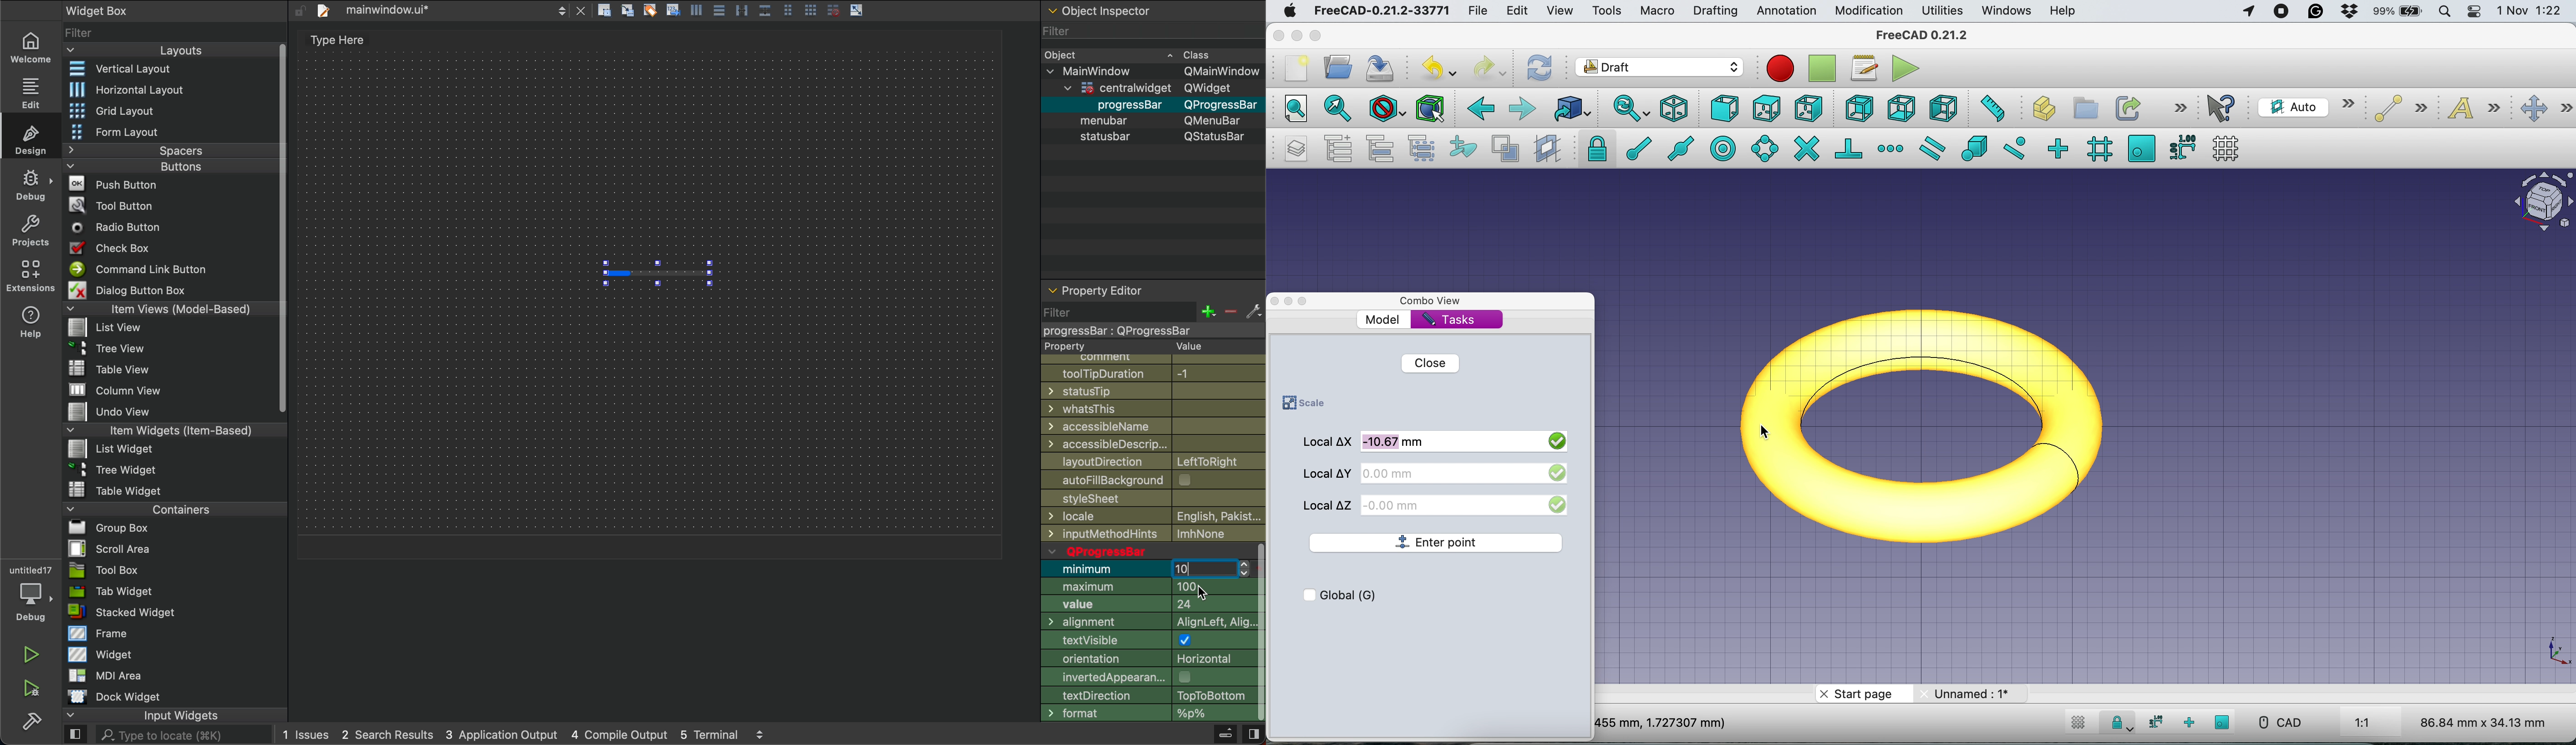 The height and width of the screenshot is (756, 2576). Describe the element at coordinates (1935, 148) in the screenshot. I see `snap parallel` at that location.